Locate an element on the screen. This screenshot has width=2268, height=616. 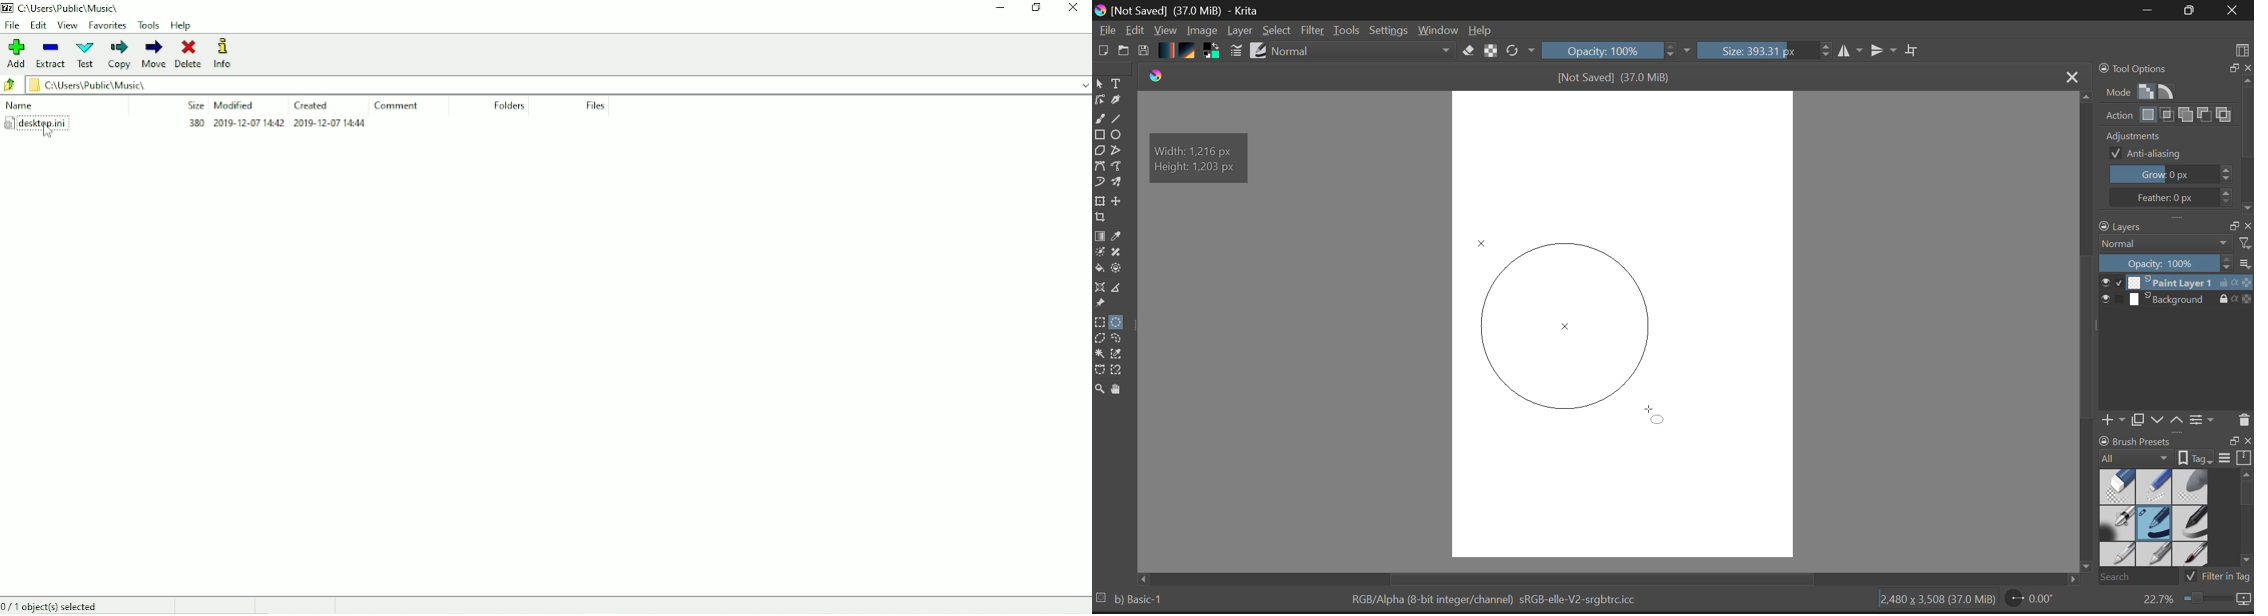
Favorites is located at coordinates (107, 26).